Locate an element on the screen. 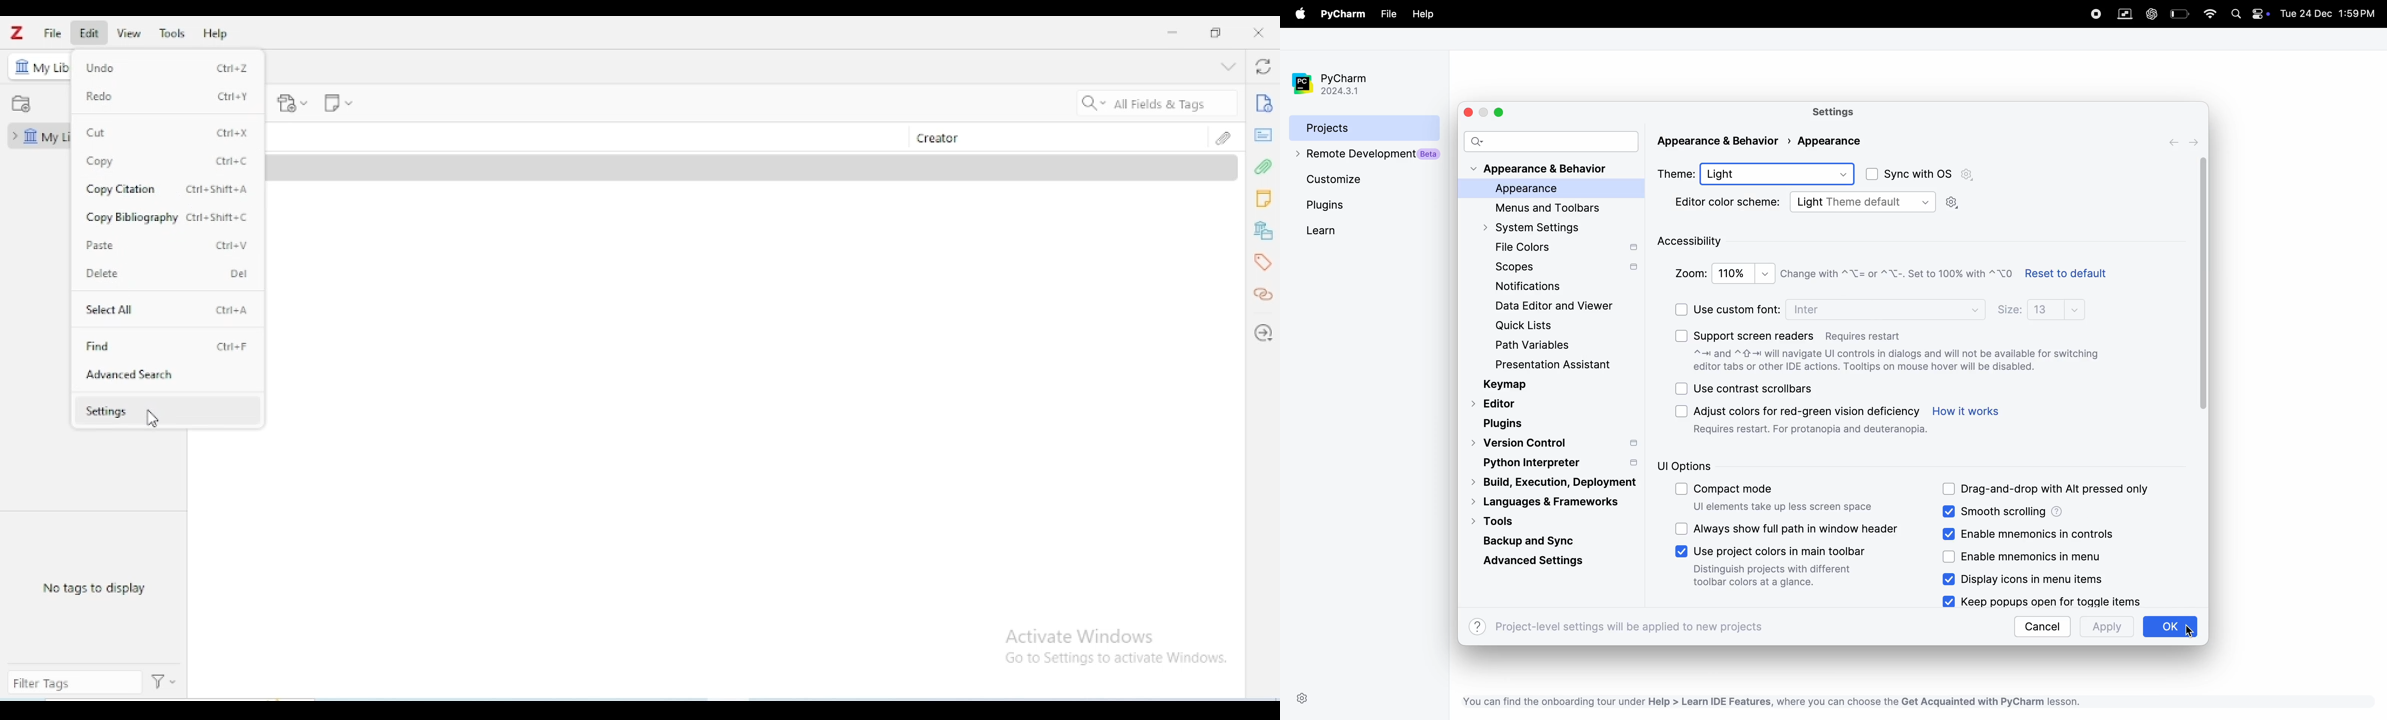 This screenshot has height=728, width=2408. Go to Settings to activate Windows. is located at coordinates (1120, 658).